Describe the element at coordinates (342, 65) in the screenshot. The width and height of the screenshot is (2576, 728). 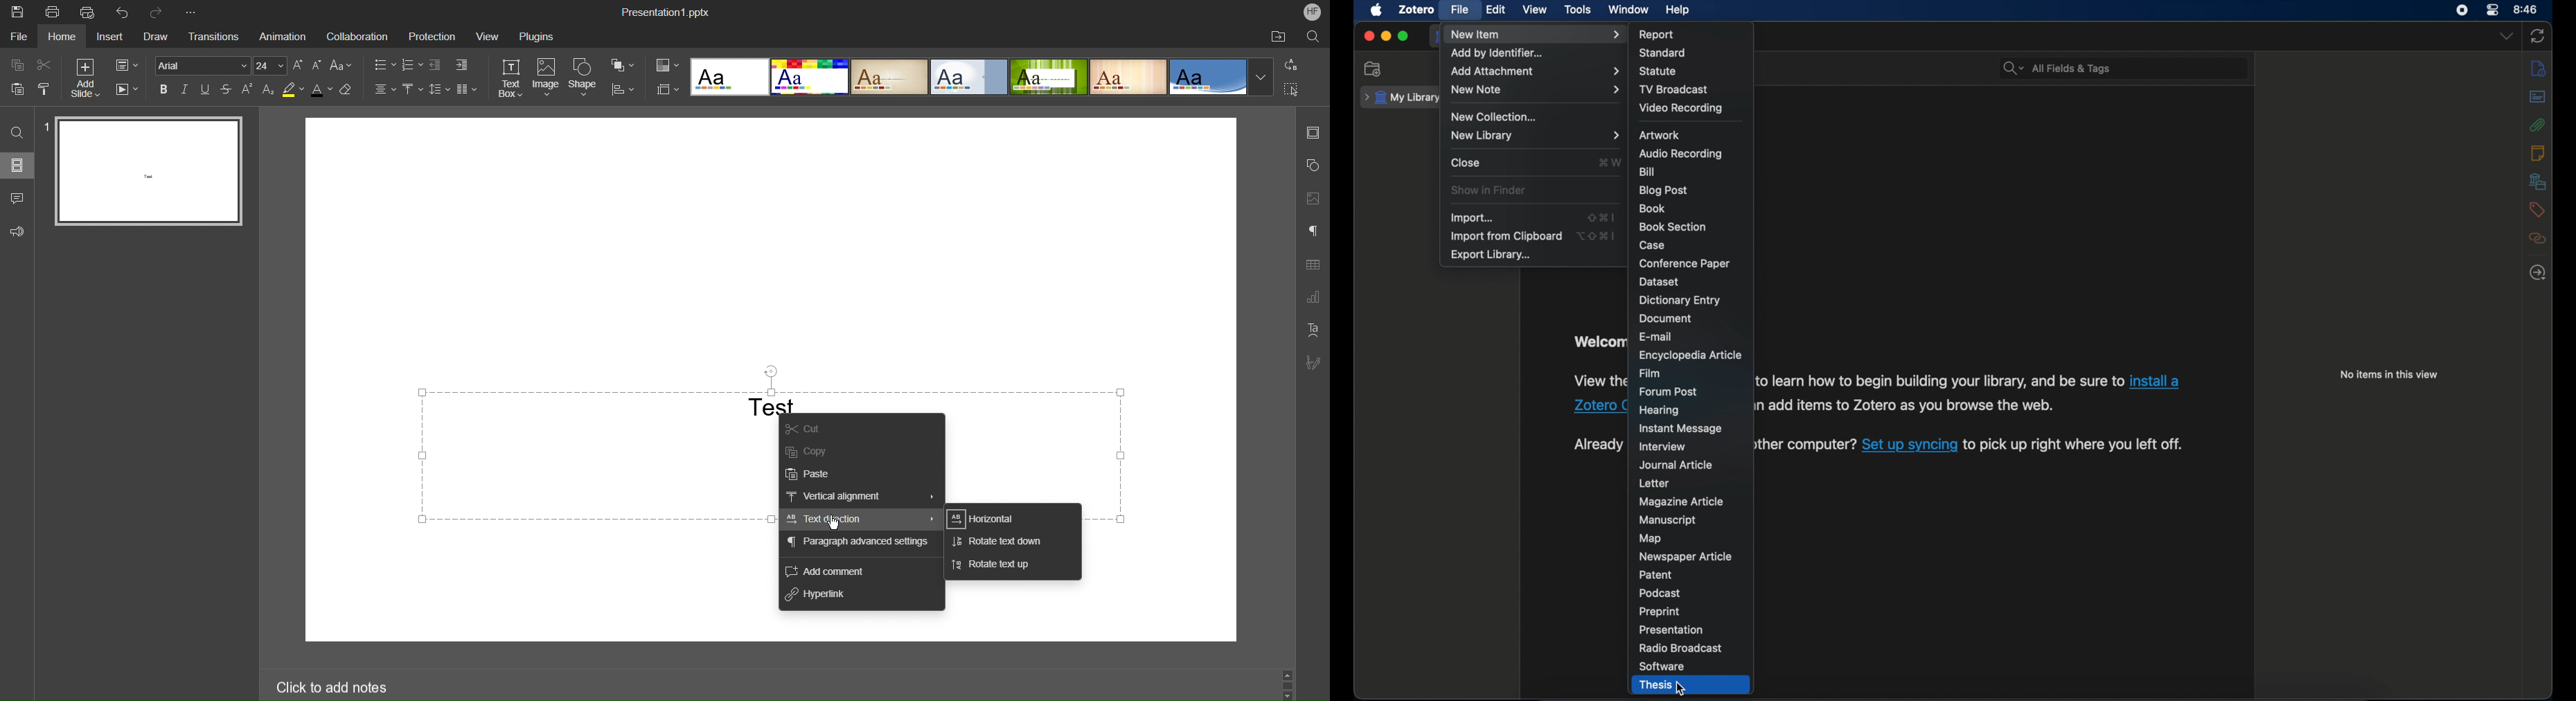
I see `Text Case` at that location.